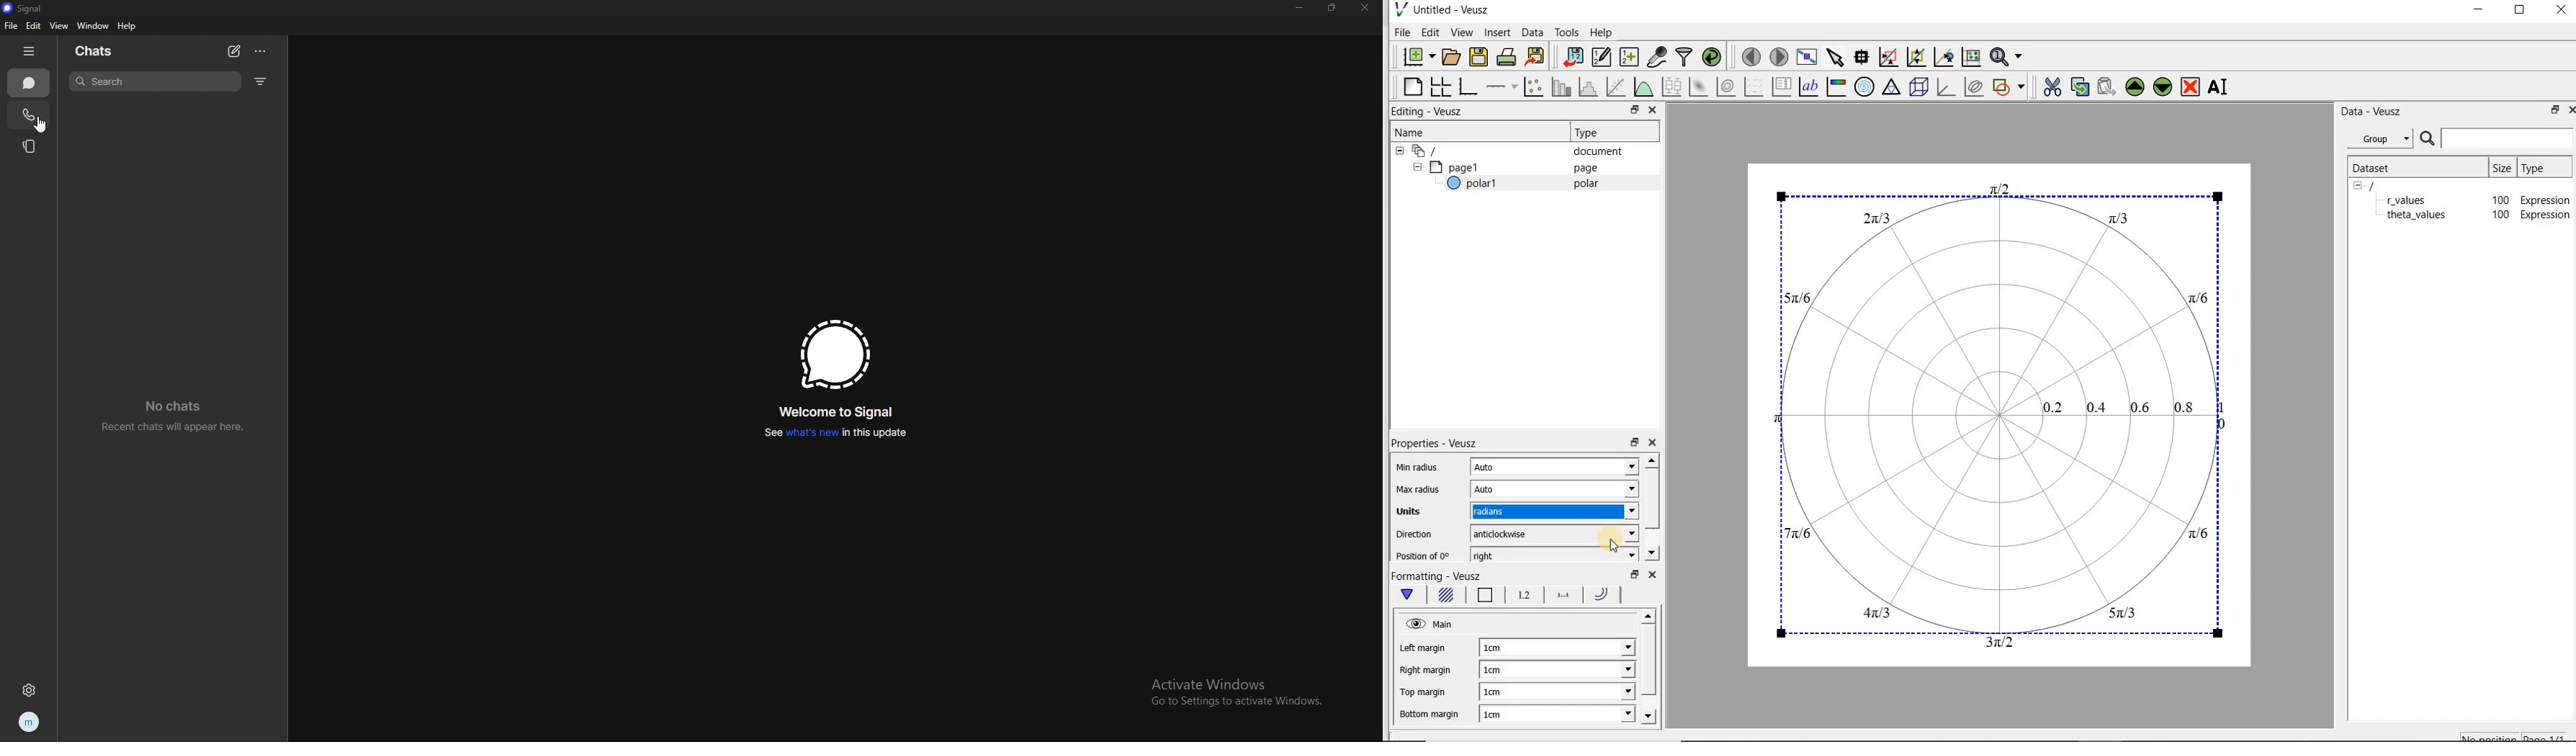 The height and width of the screenshot is (756, 2576). What do you see at coordinates (1407, 595) in the screenshot?
I see `Main formatting` at bounding box center [1407, 595].